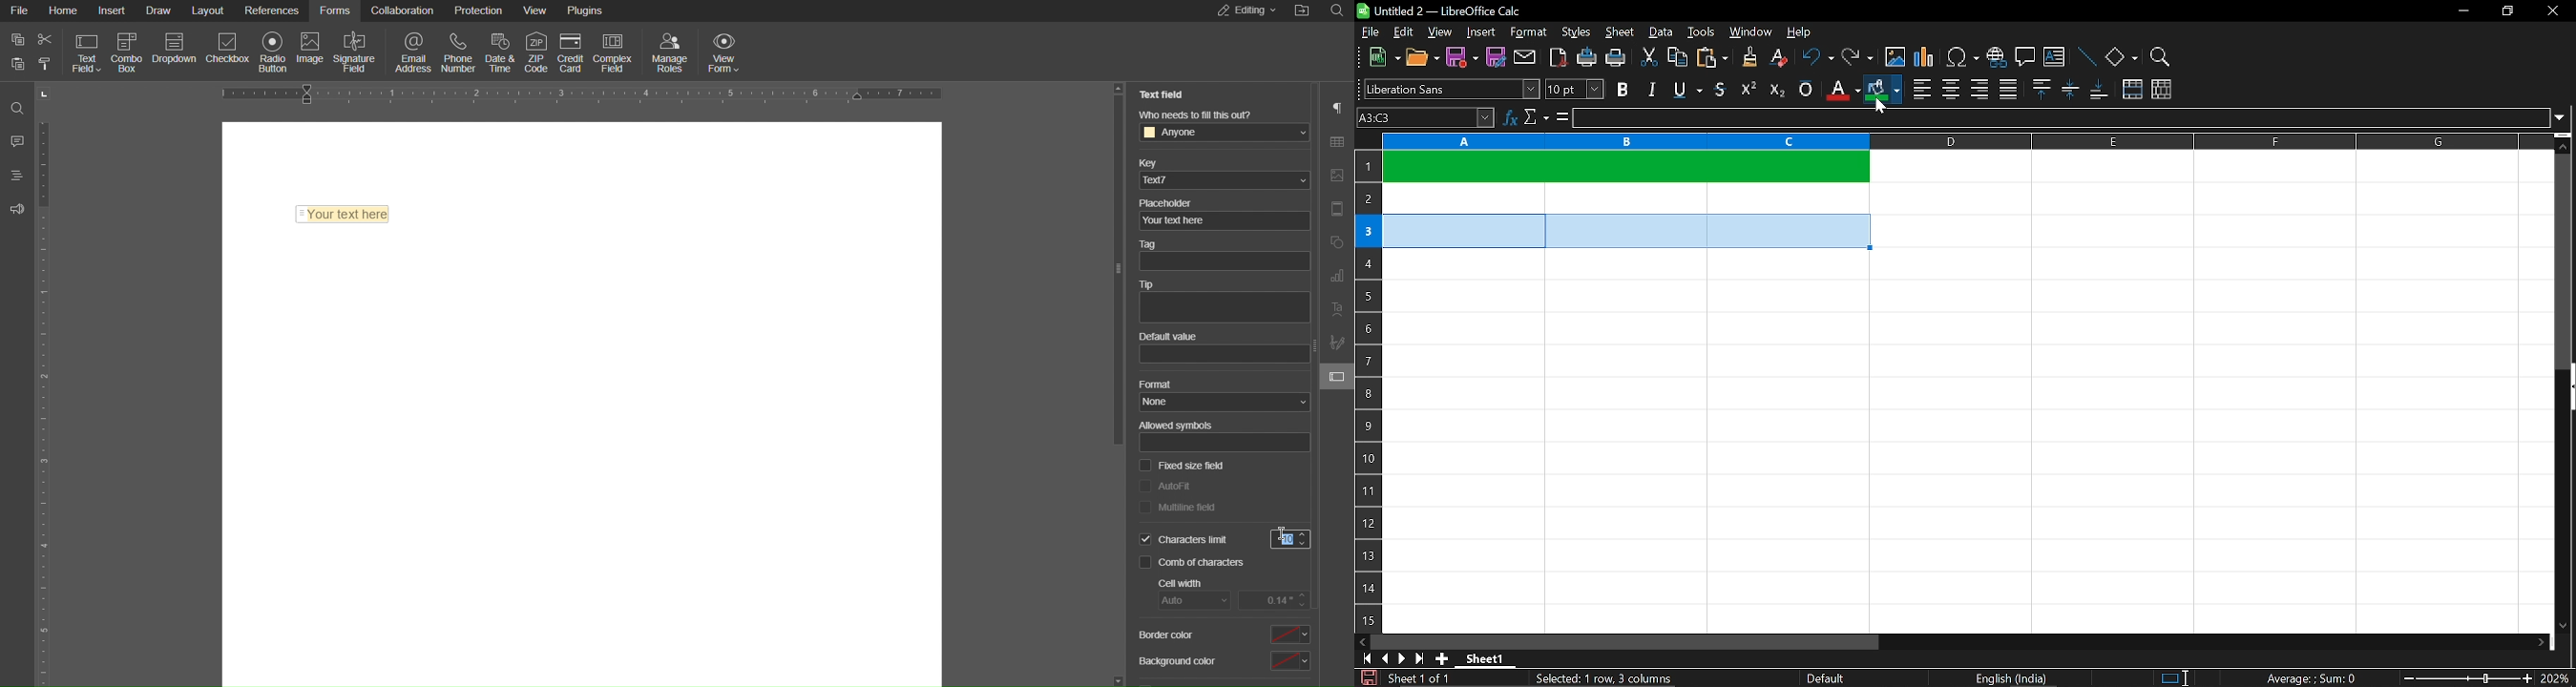 Image resolution: width=2576 pixels, height=700 pixels. Describe the element at coordinates (1882, 91) in the screenshot. I see `cell color` at that location.